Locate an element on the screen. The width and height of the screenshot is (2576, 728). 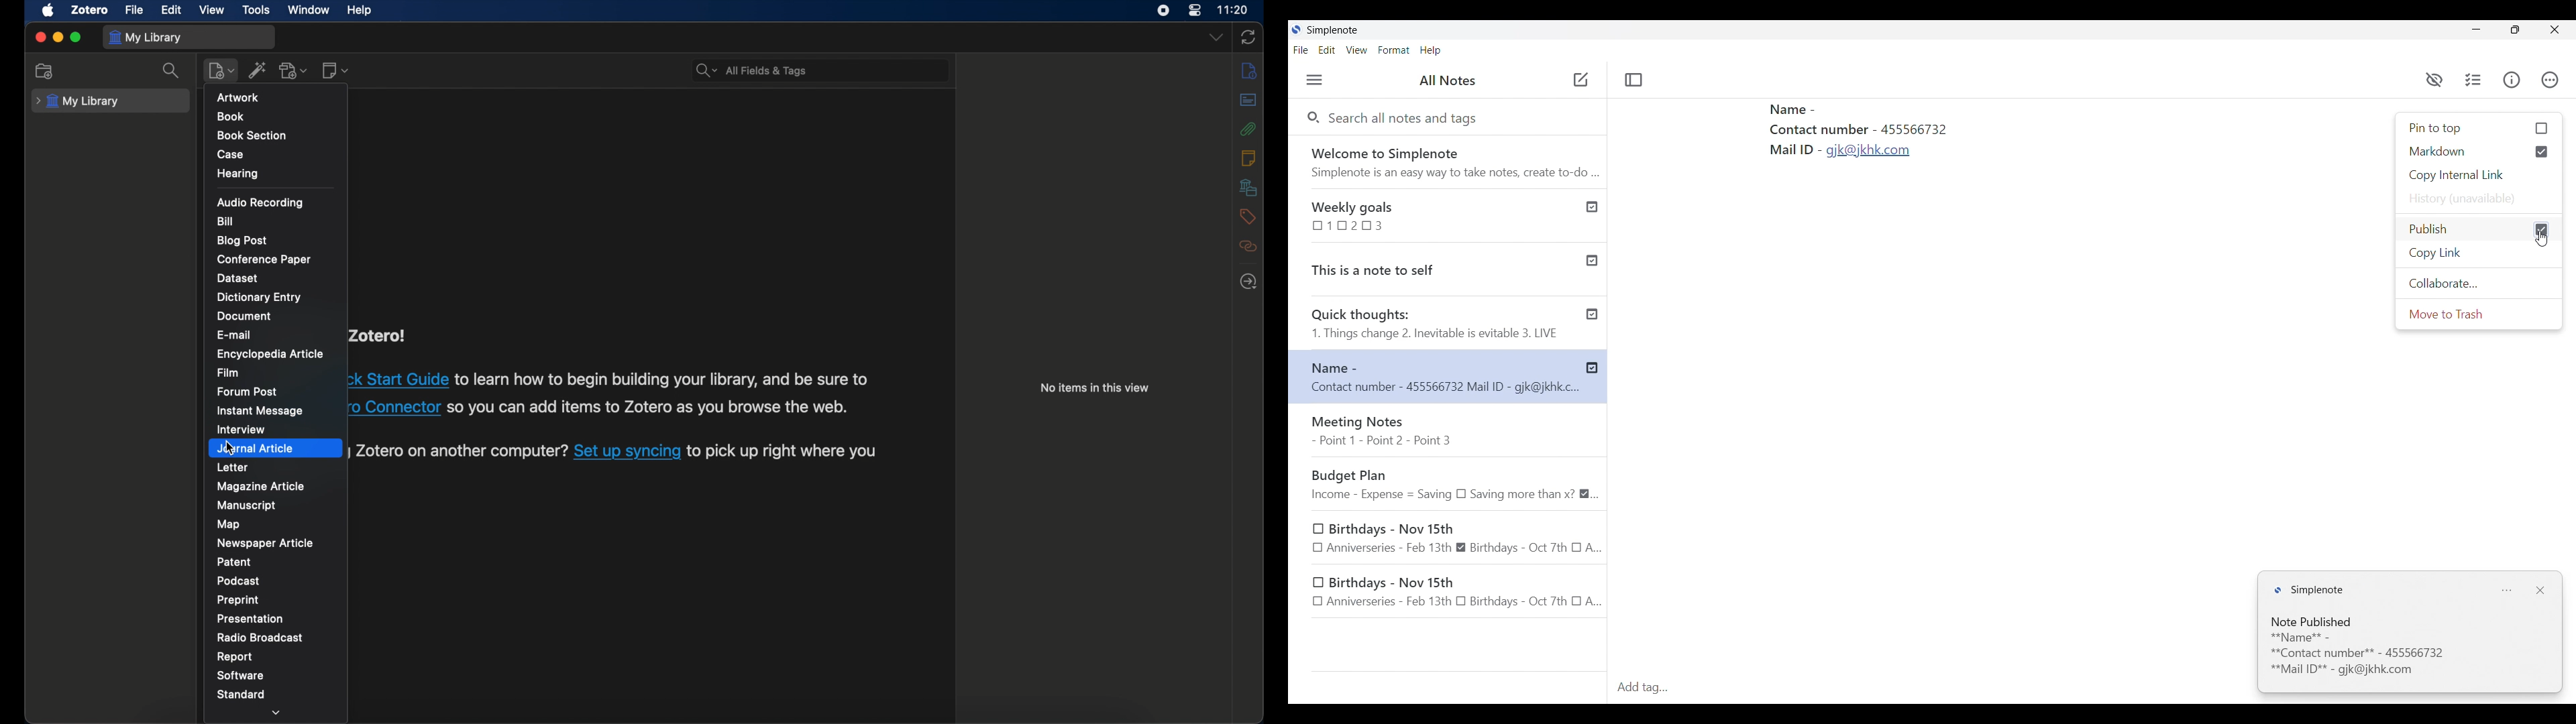
preview is located at coordinates (2434, 80).